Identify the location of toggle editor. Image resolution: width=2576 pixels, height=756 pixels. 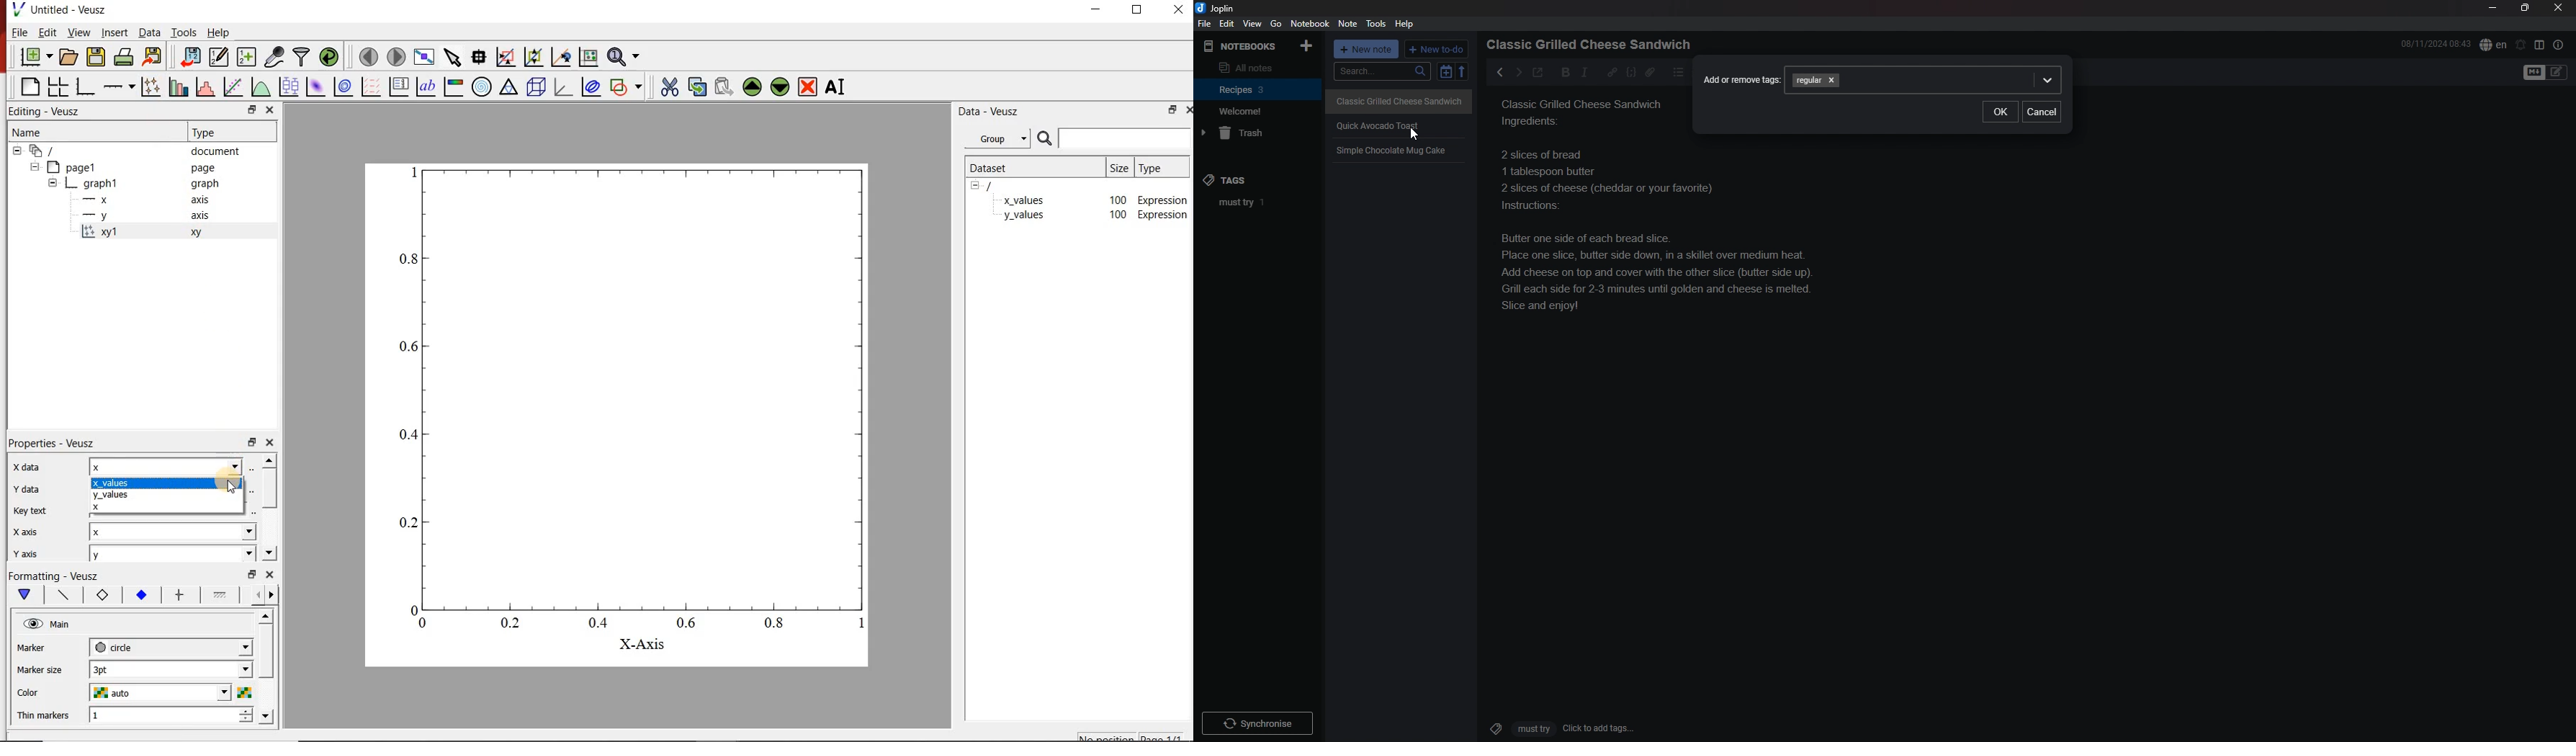
(2546, 73).